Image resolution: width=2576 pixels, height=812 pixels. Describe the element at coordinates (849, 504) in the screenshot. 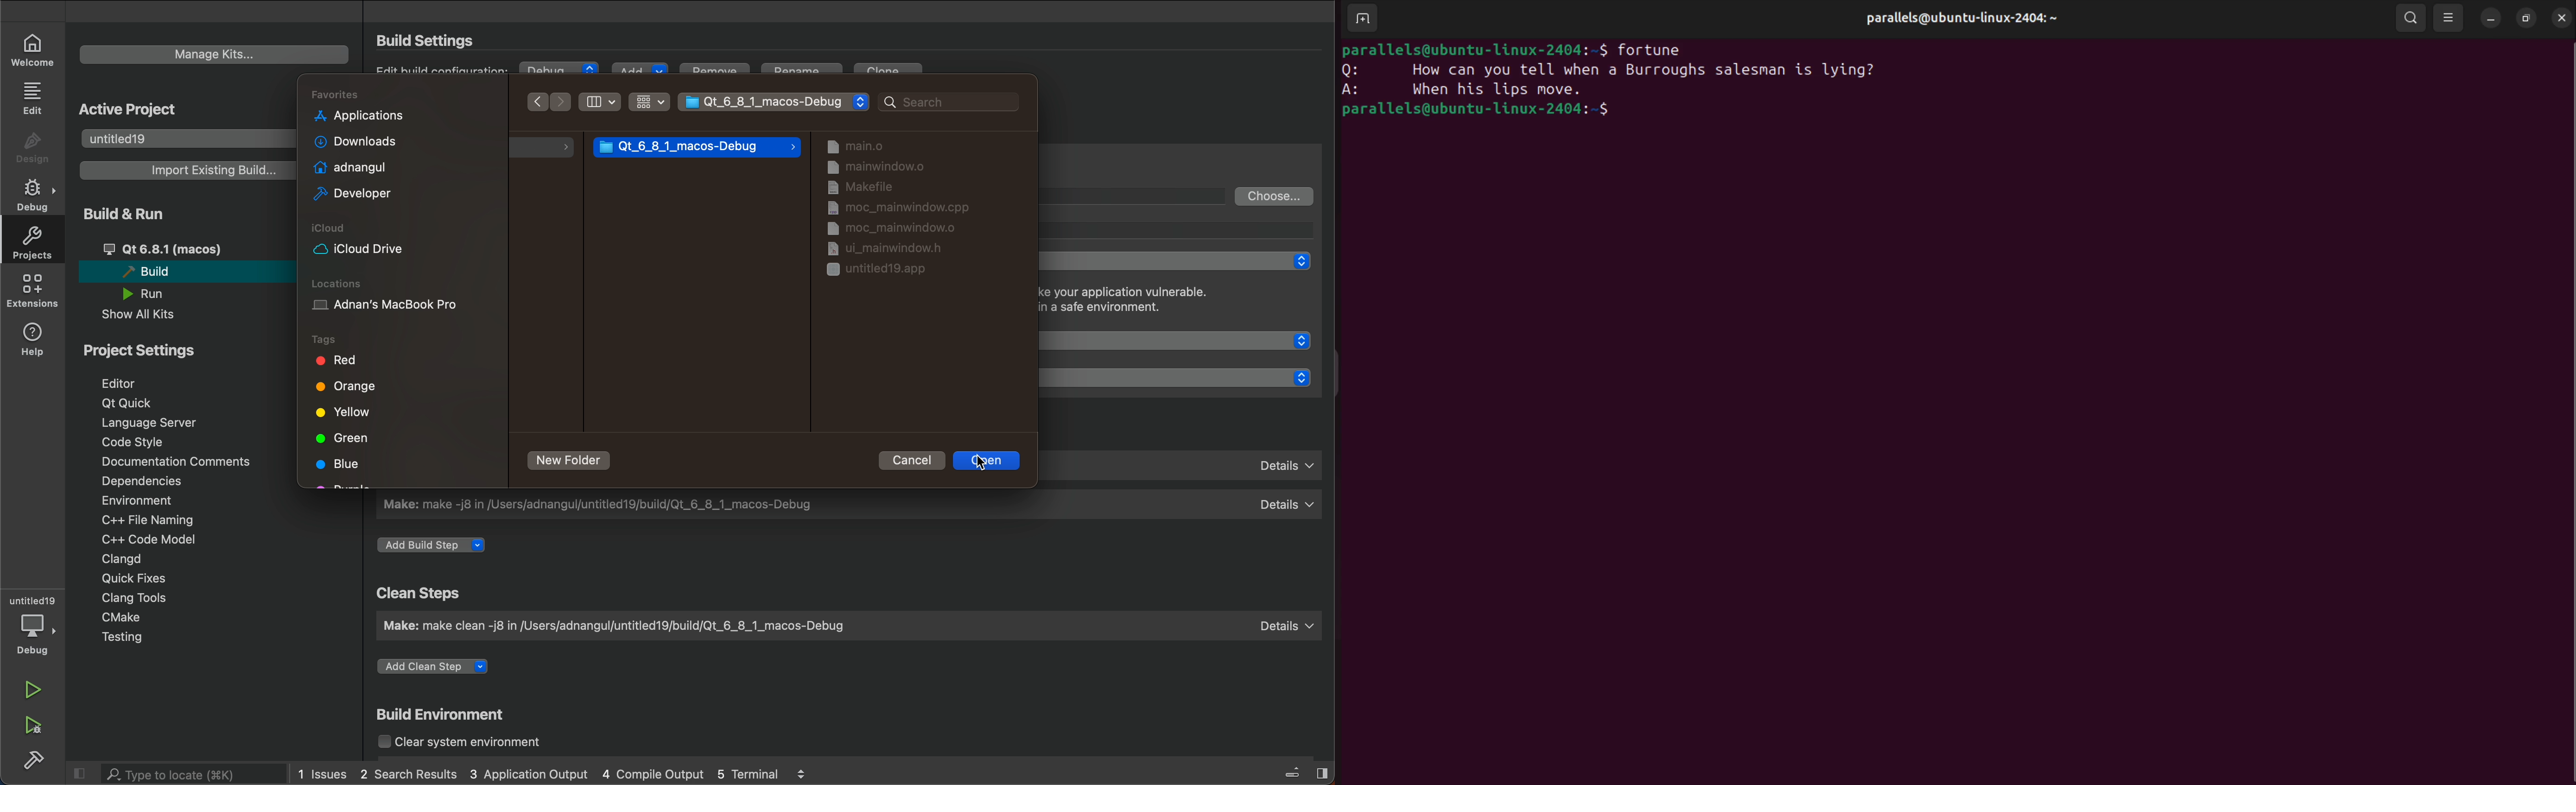

I see `make` at that location.